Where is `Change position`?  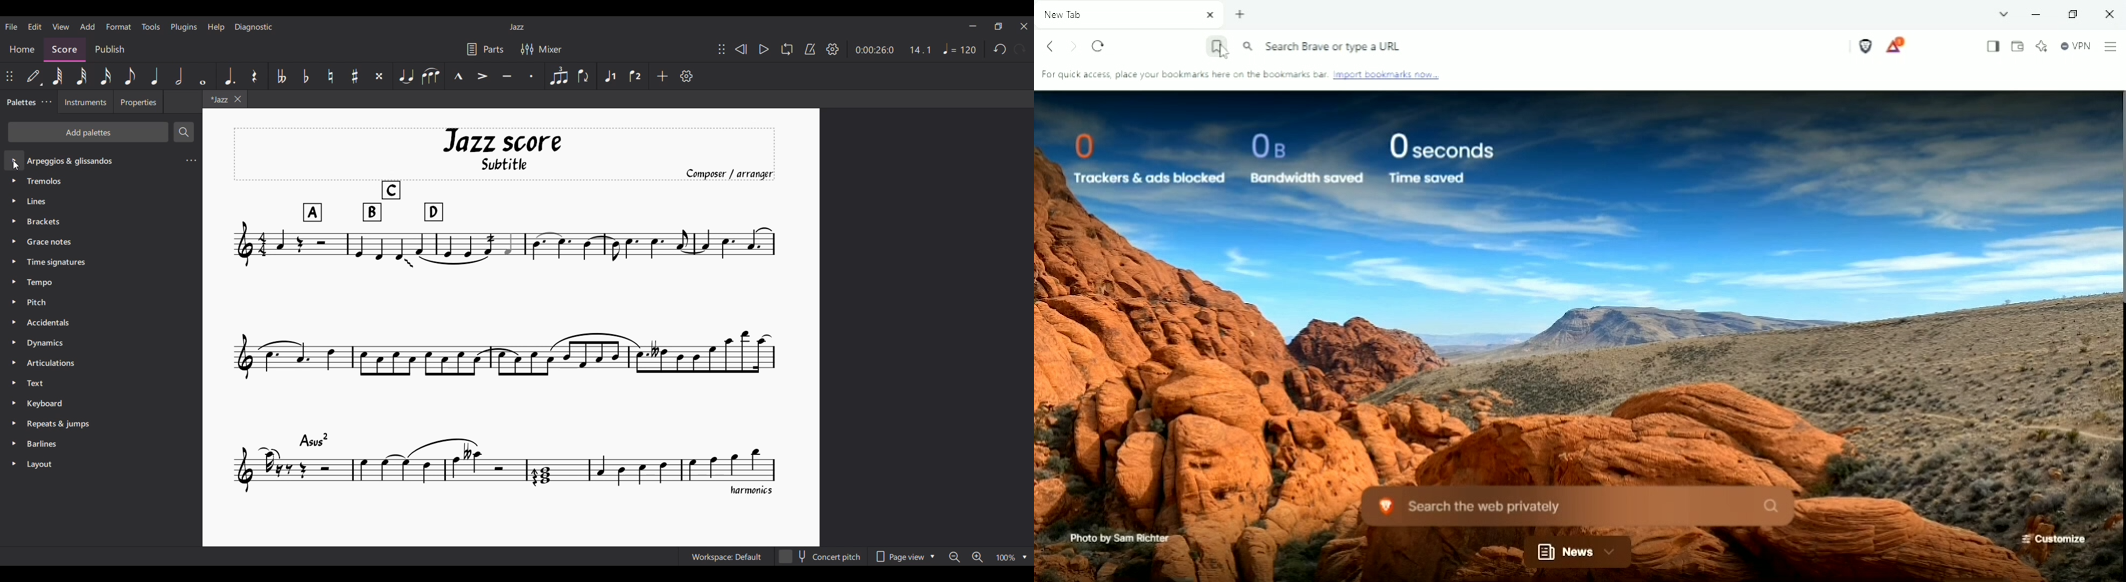 Change position is located at coordinates (722, 49).